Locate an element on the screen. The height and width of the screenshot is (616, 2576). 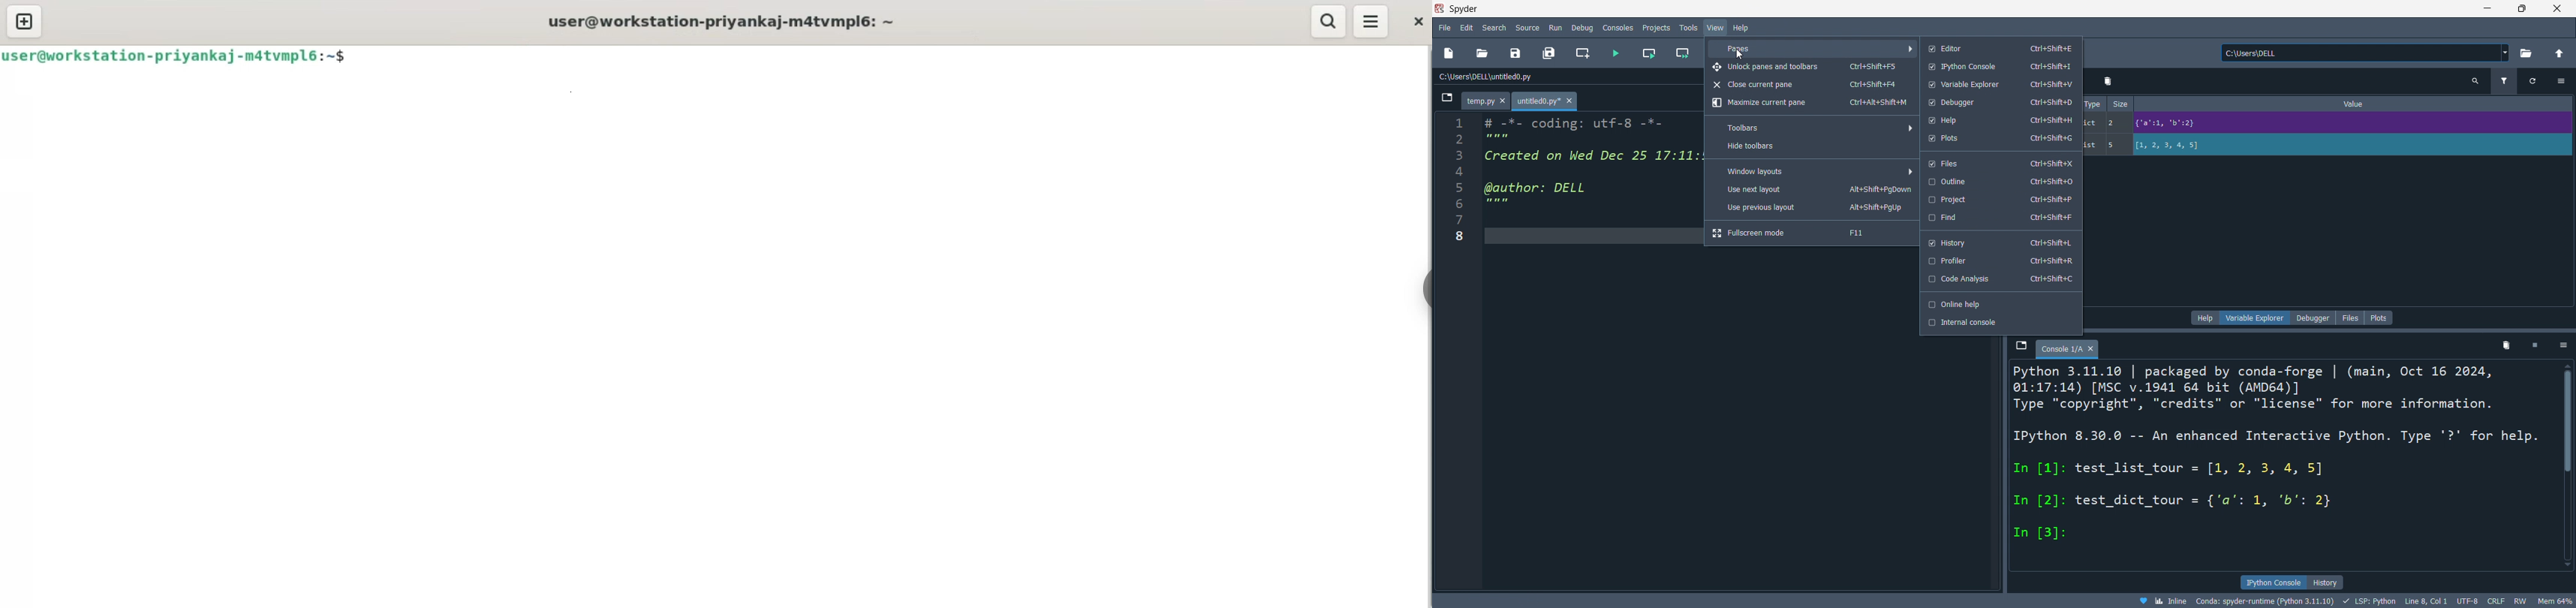
windows layout is located at coordinates (1816, 170).